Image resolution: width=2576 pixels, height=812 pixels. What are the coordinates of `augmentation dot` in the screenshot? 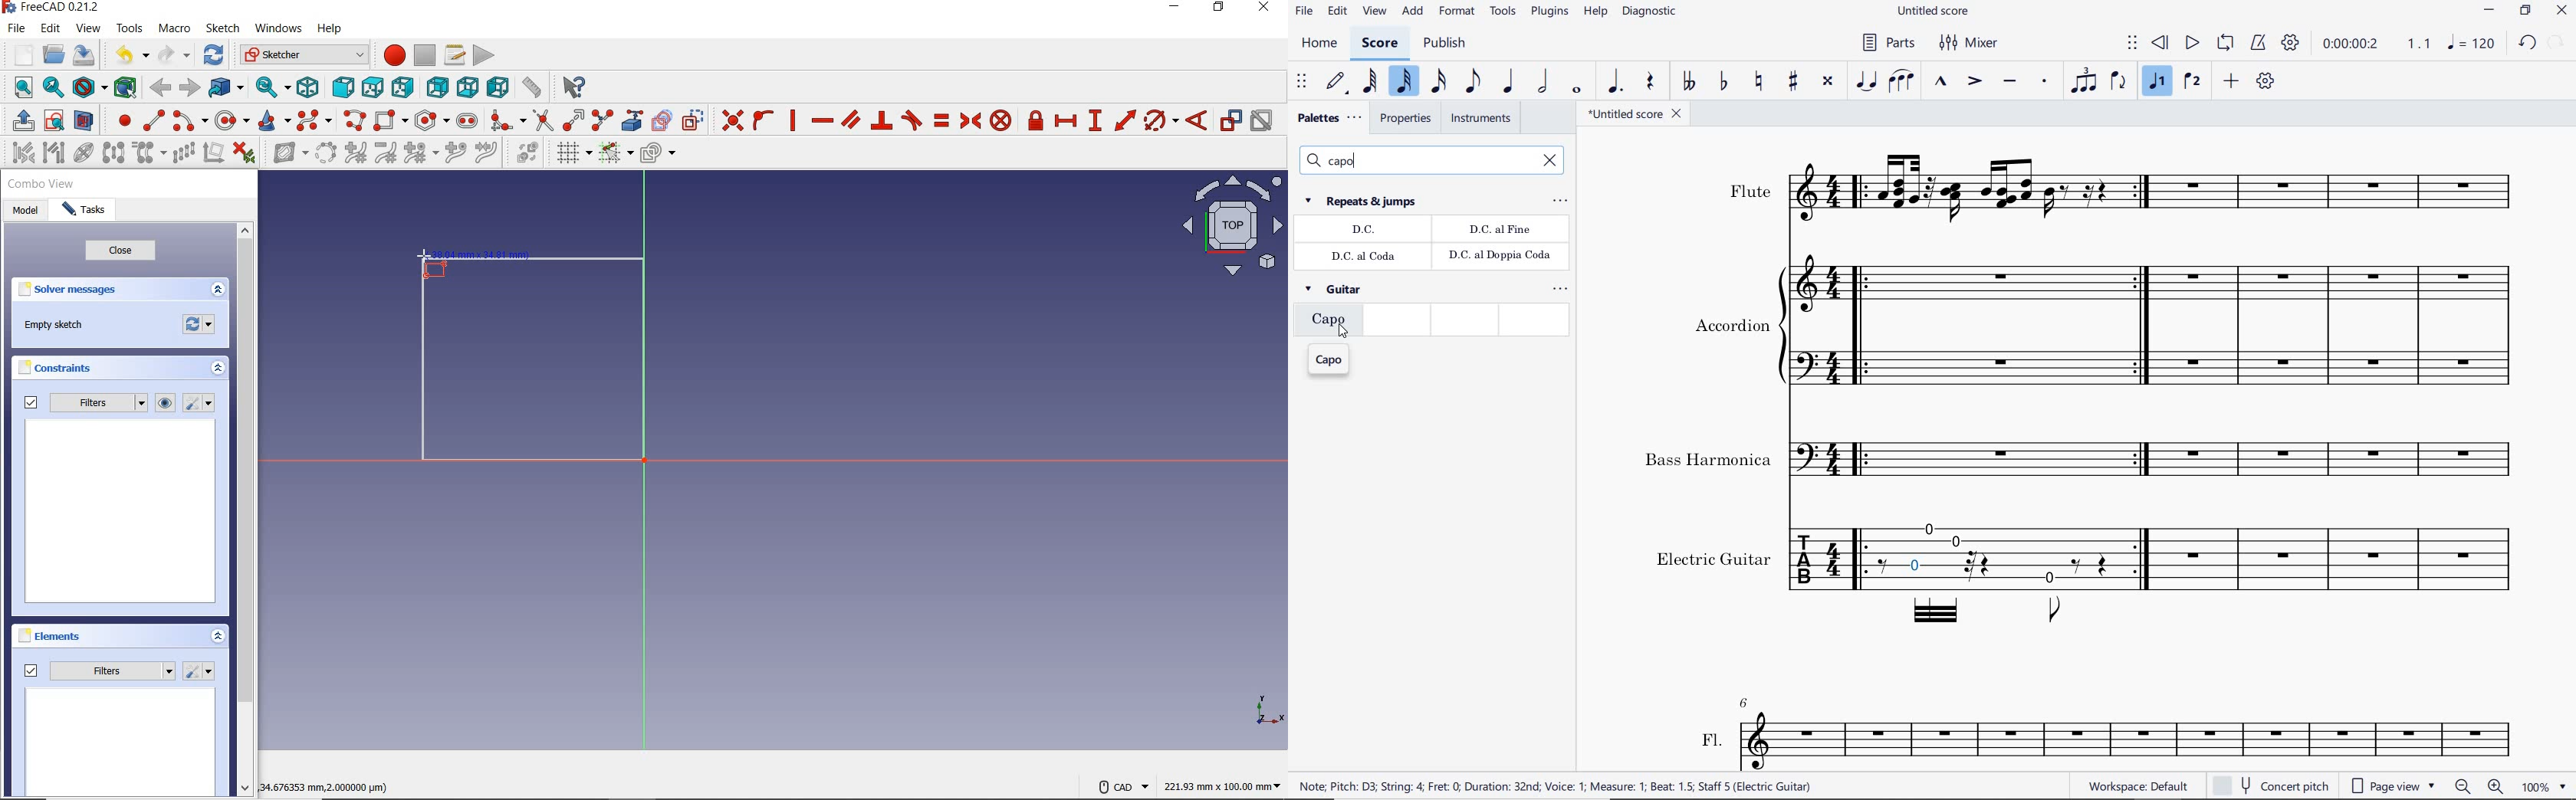 It's located at (1615, 82).